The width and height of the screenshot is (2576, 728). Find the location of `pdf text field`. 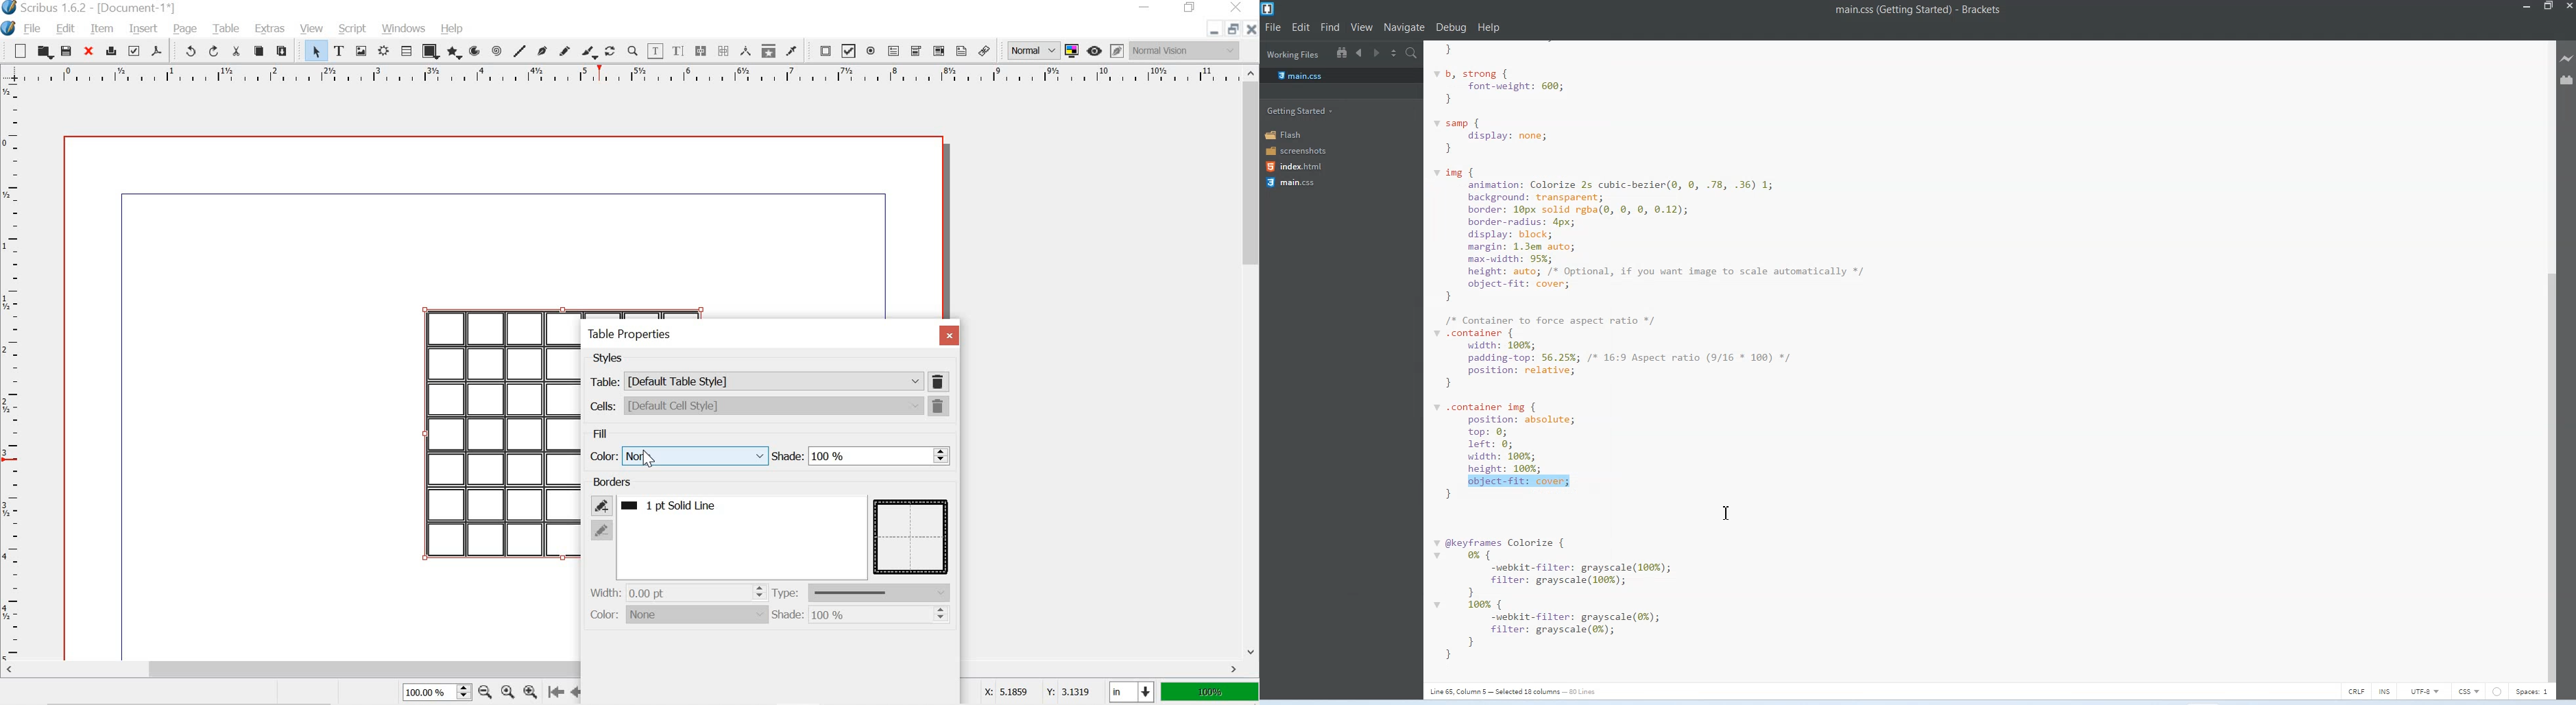

pdf text field is located at coordinates (893, 51).